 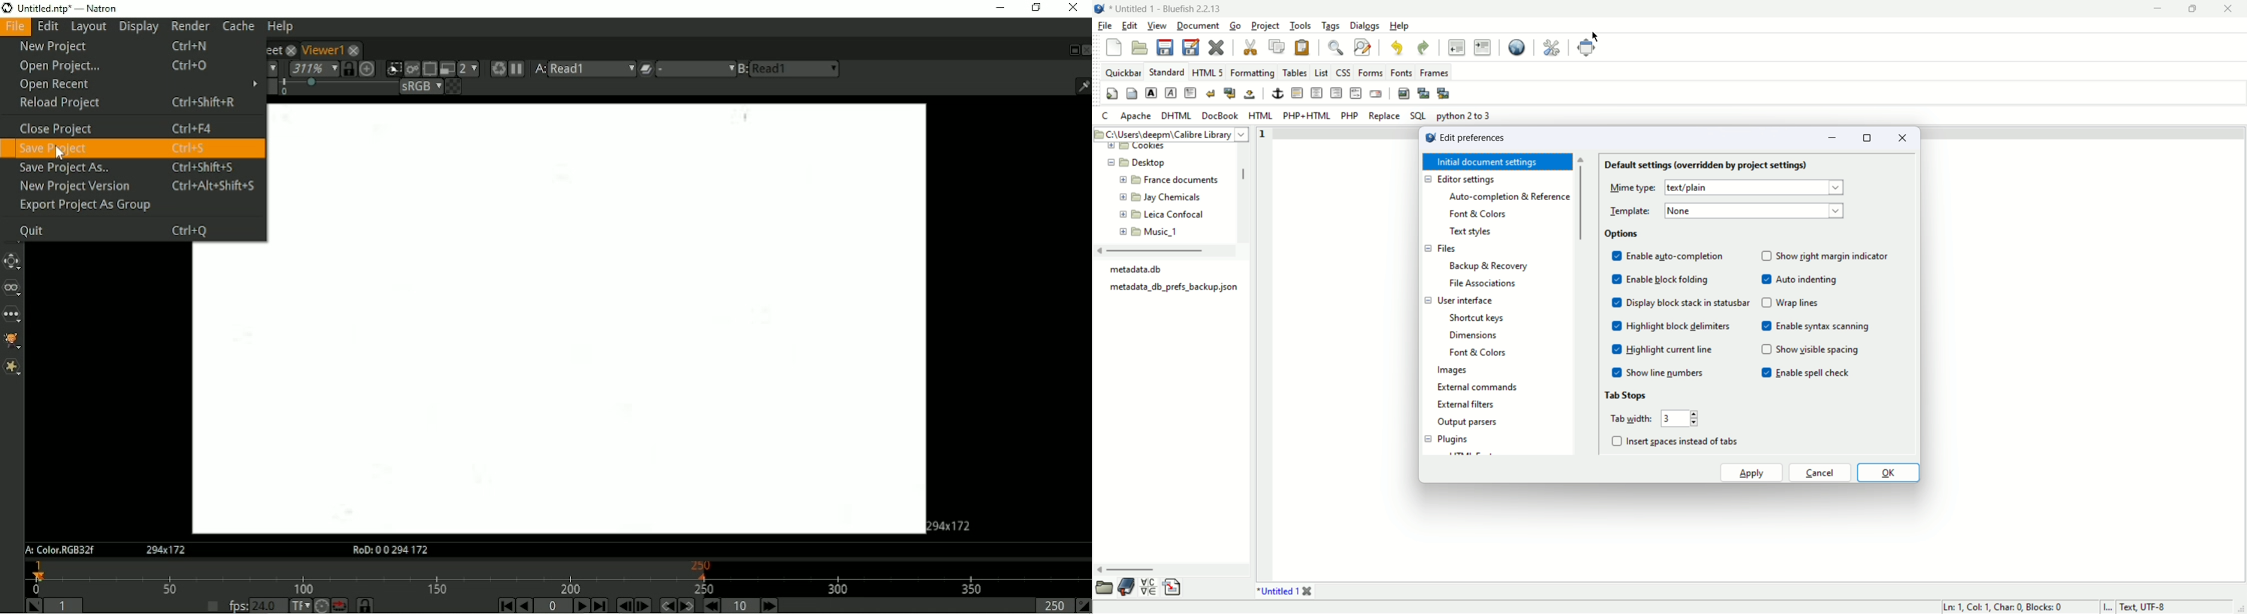 What do you see at coordinates (421, 87) in the screenshot?
I see `Viewer color process` at bounding box center [421, 87].